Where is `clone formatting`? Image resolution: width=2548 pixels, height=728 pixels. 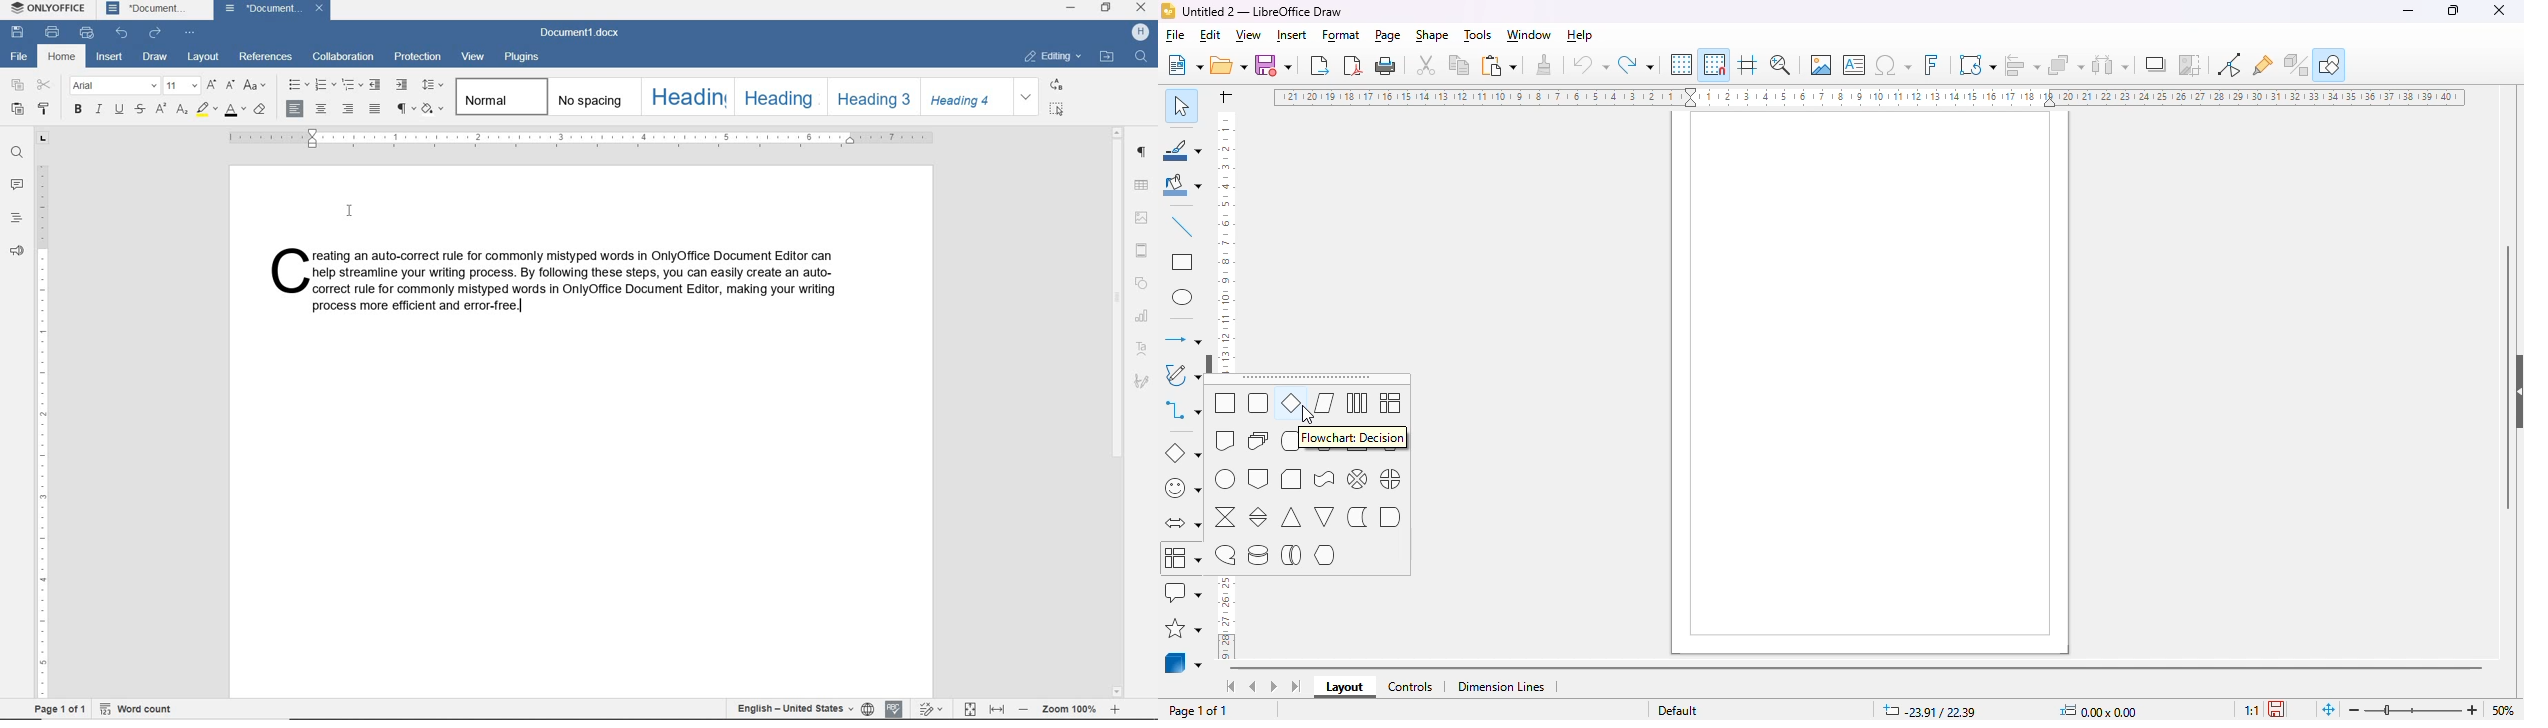
clone formatting is located at coordinates (1544, 65).